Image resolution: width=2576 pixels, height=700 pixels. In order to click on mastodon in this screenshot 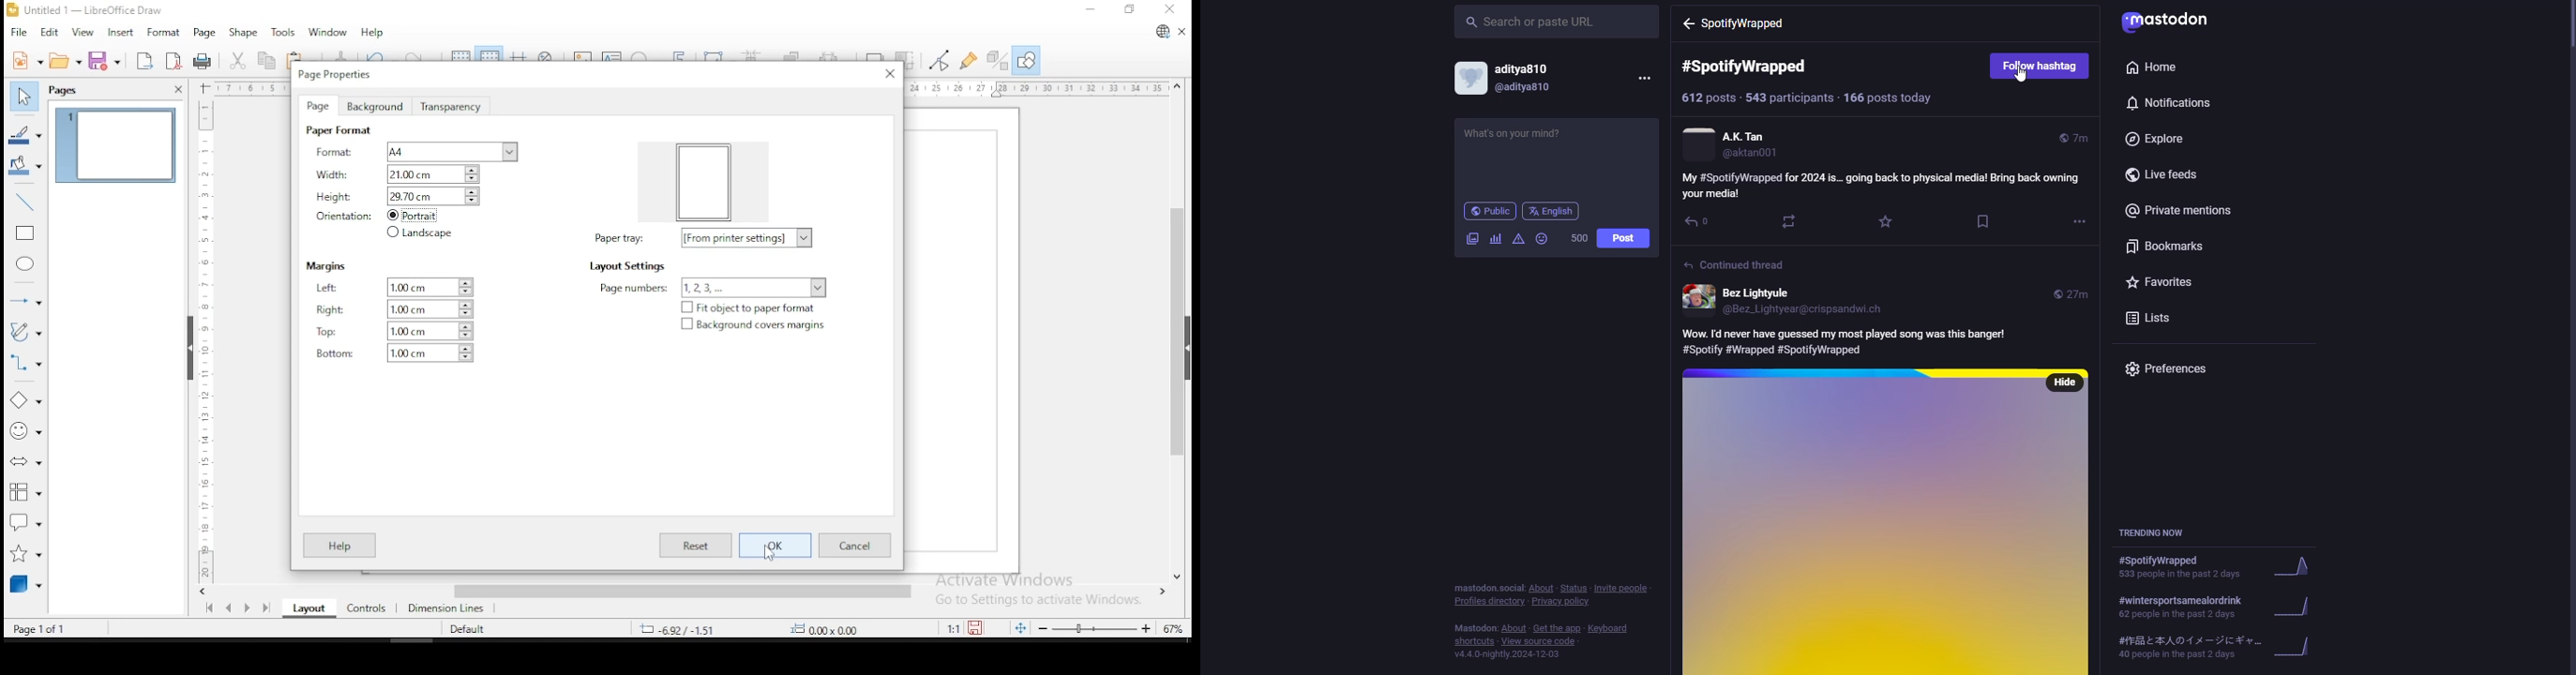, I will do `click(2173, 21)`.